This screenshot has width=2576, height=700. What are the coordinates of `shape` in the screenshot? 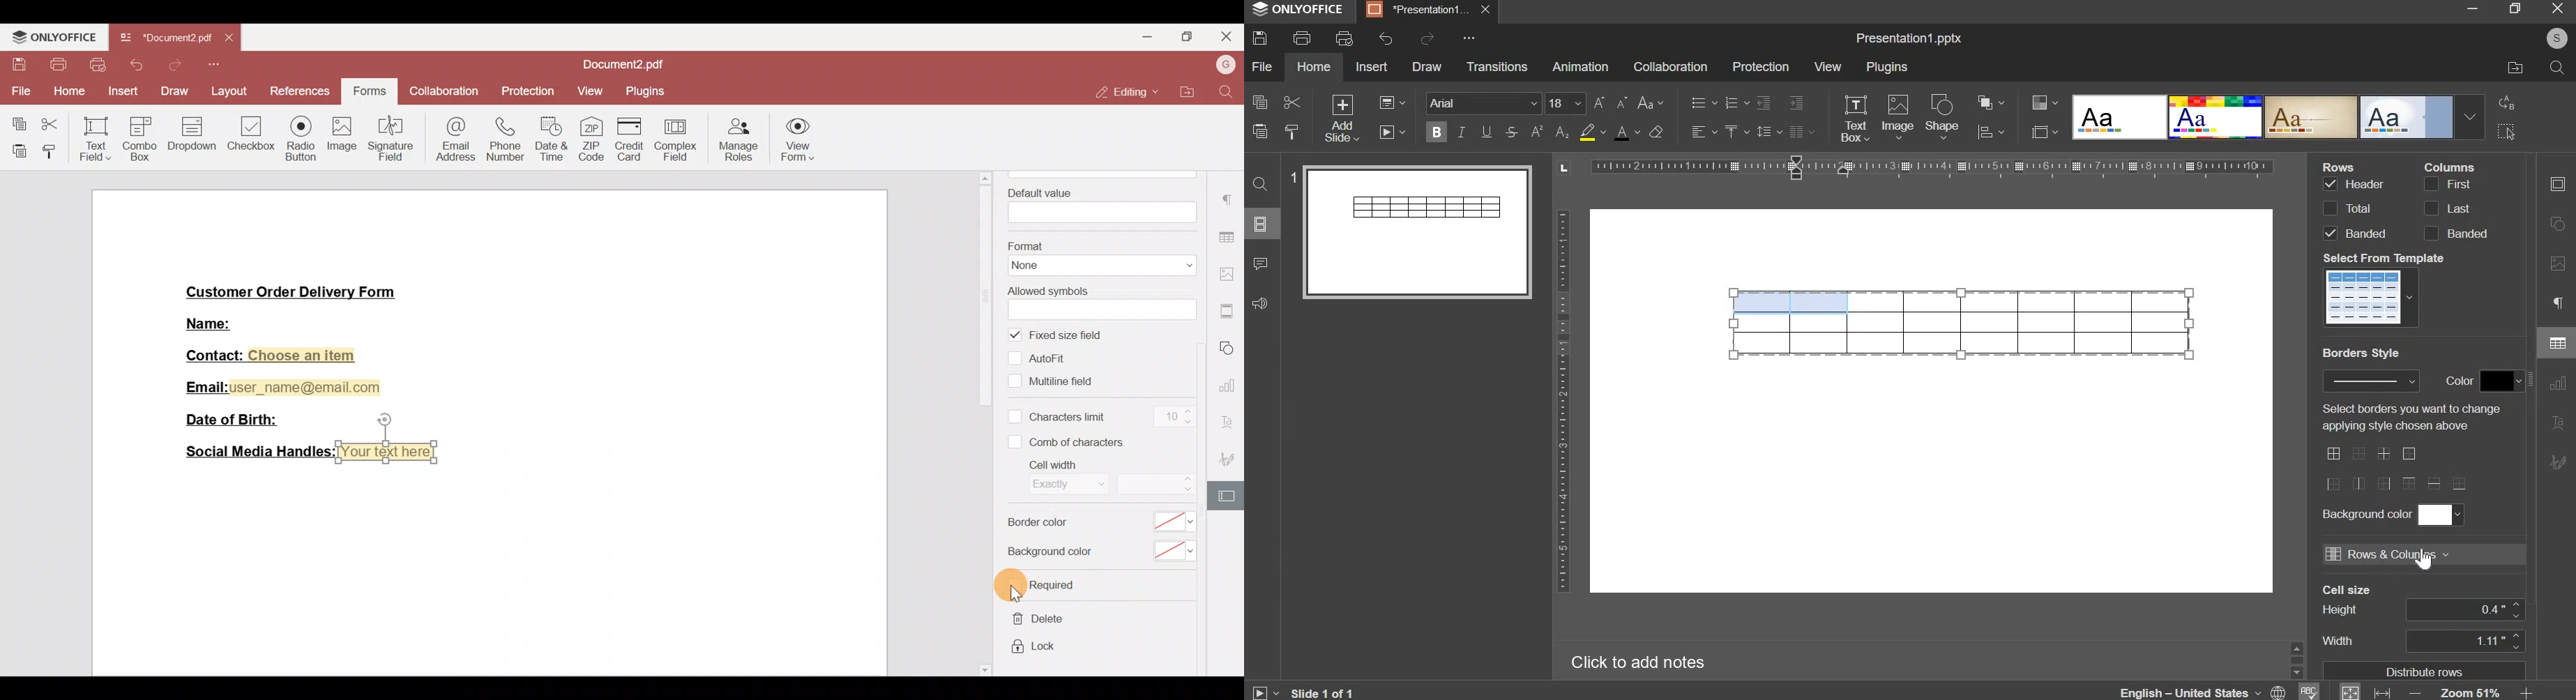 It's located at (1944, 116).